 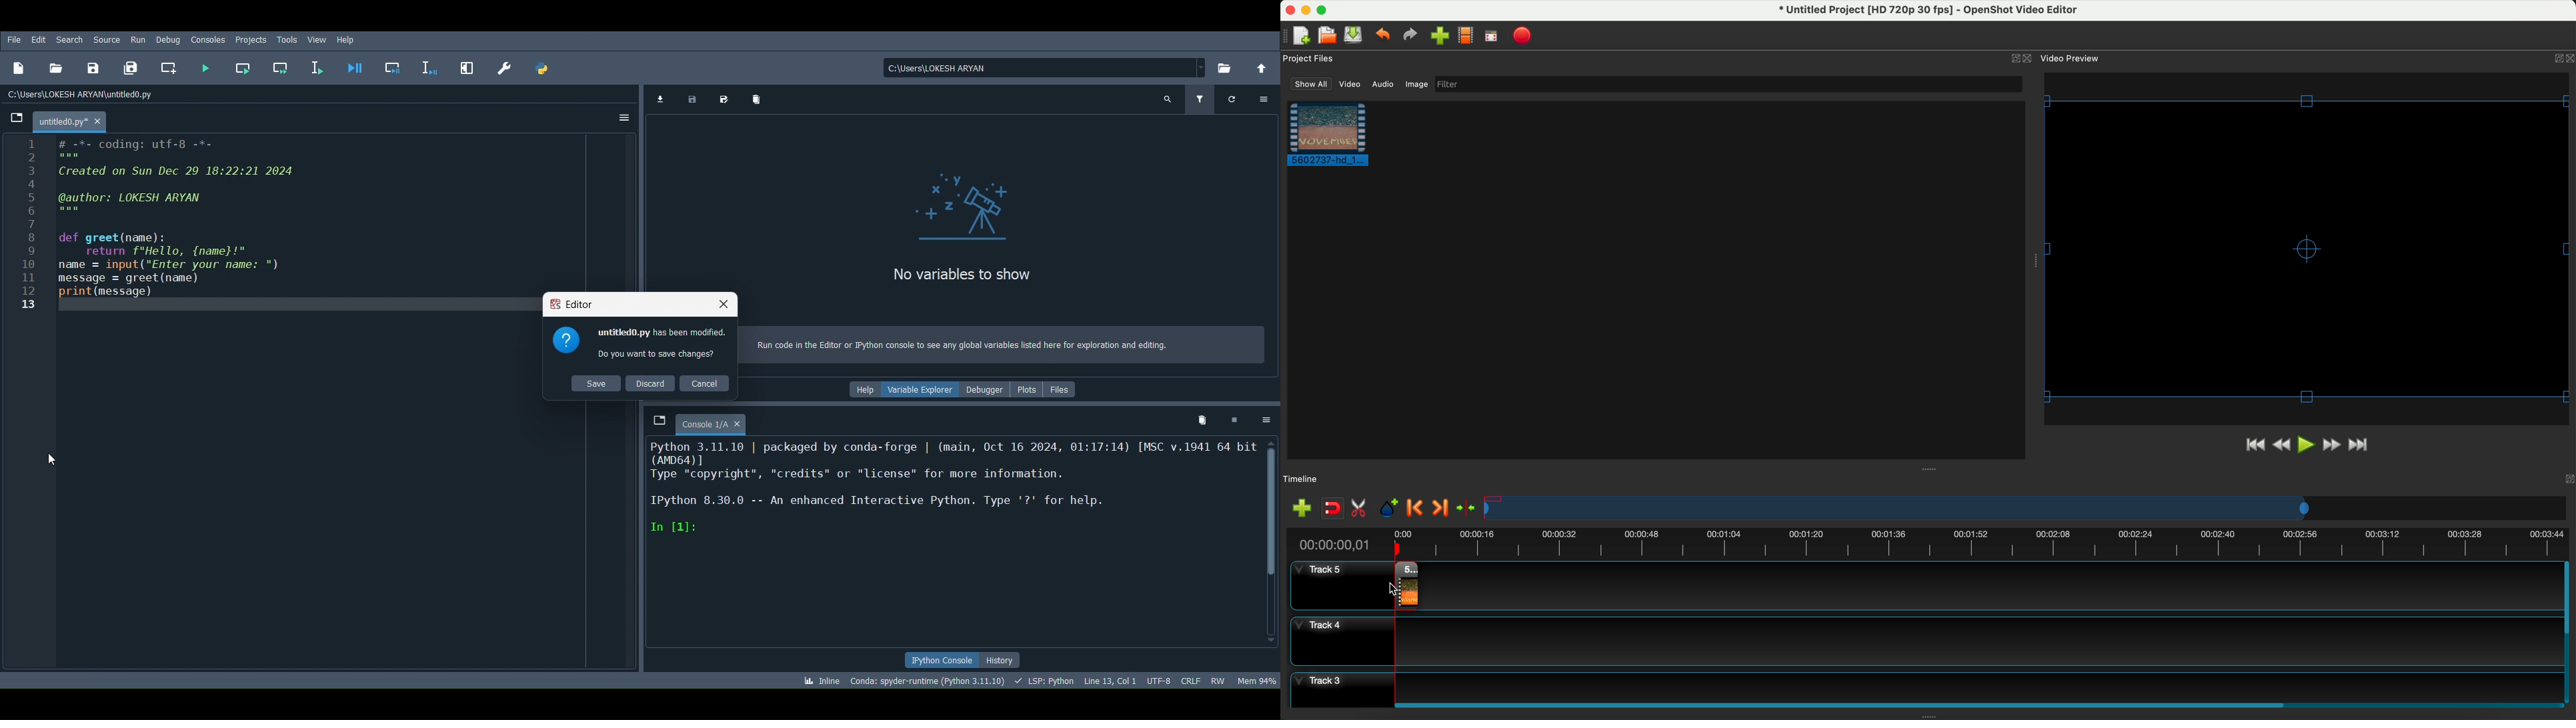 I want to click on Browse tabs, so click(x=657, y=421).